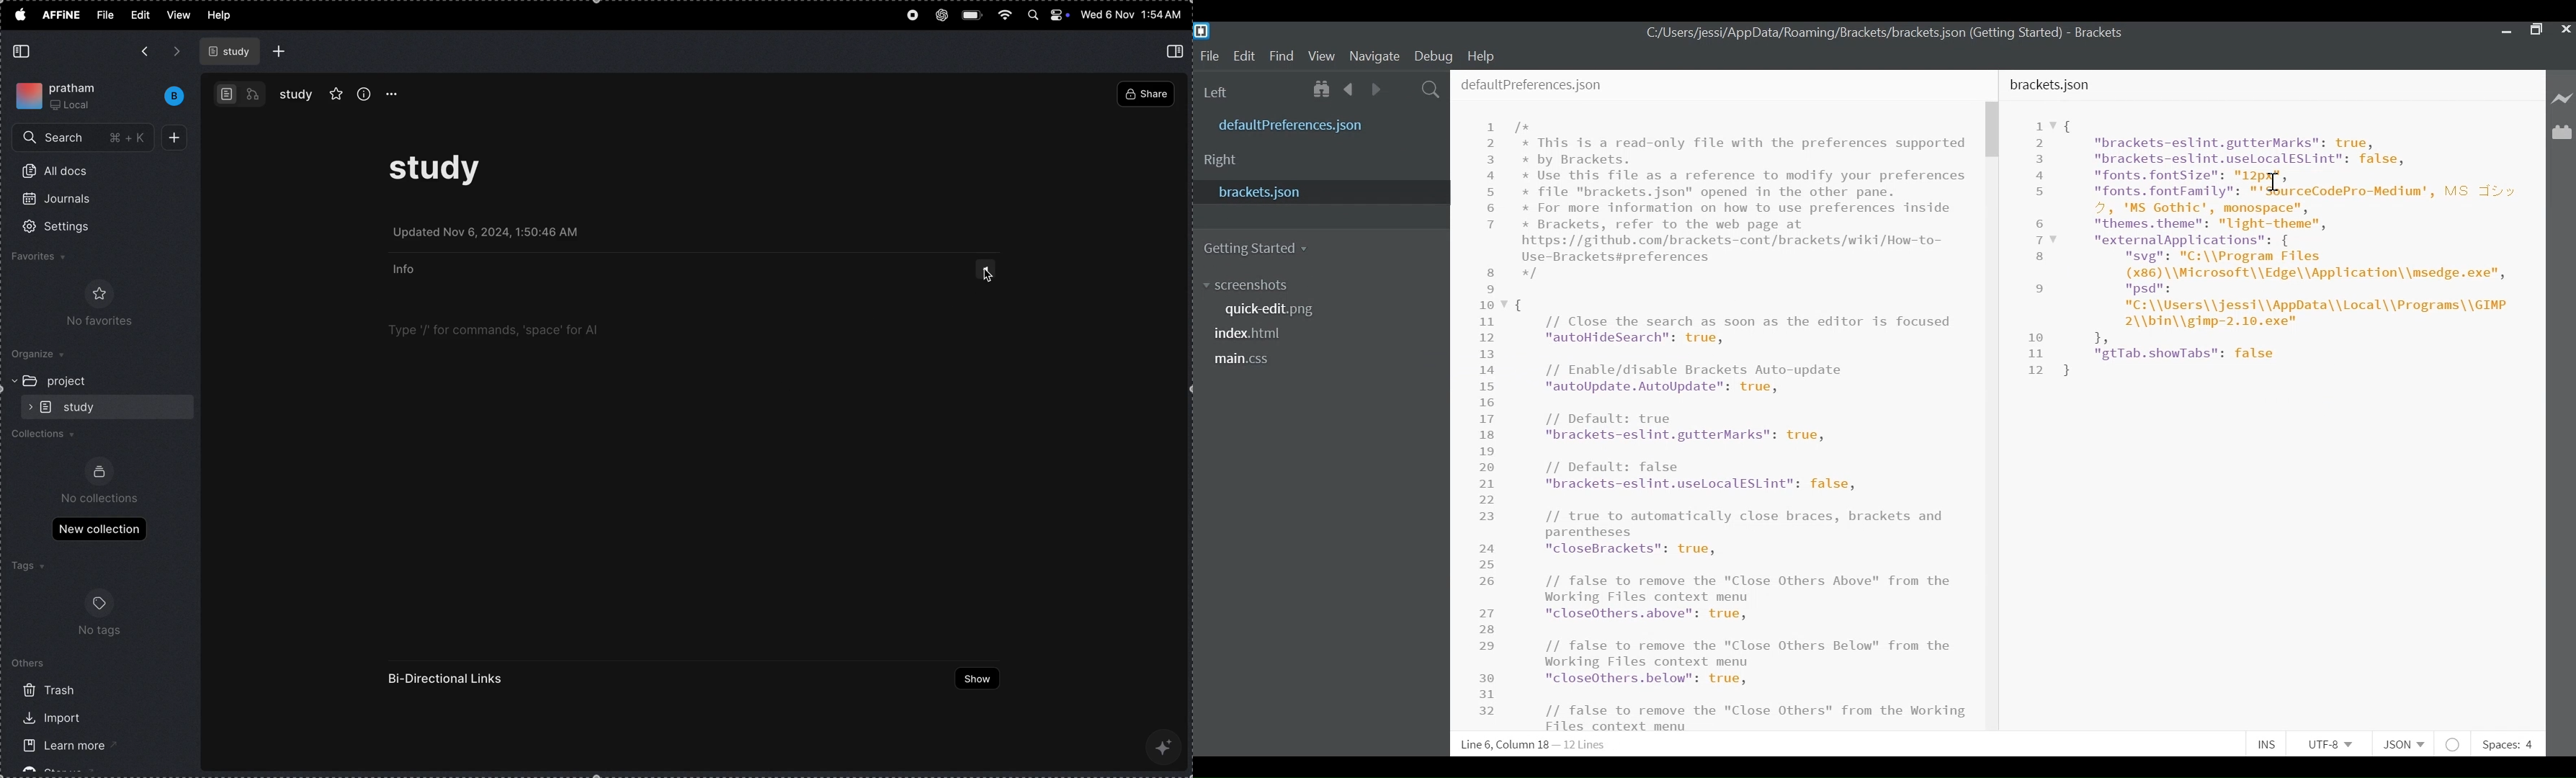  Describe the element at coordinates (1322, 55) in the screenshot. I see `View` at that location.